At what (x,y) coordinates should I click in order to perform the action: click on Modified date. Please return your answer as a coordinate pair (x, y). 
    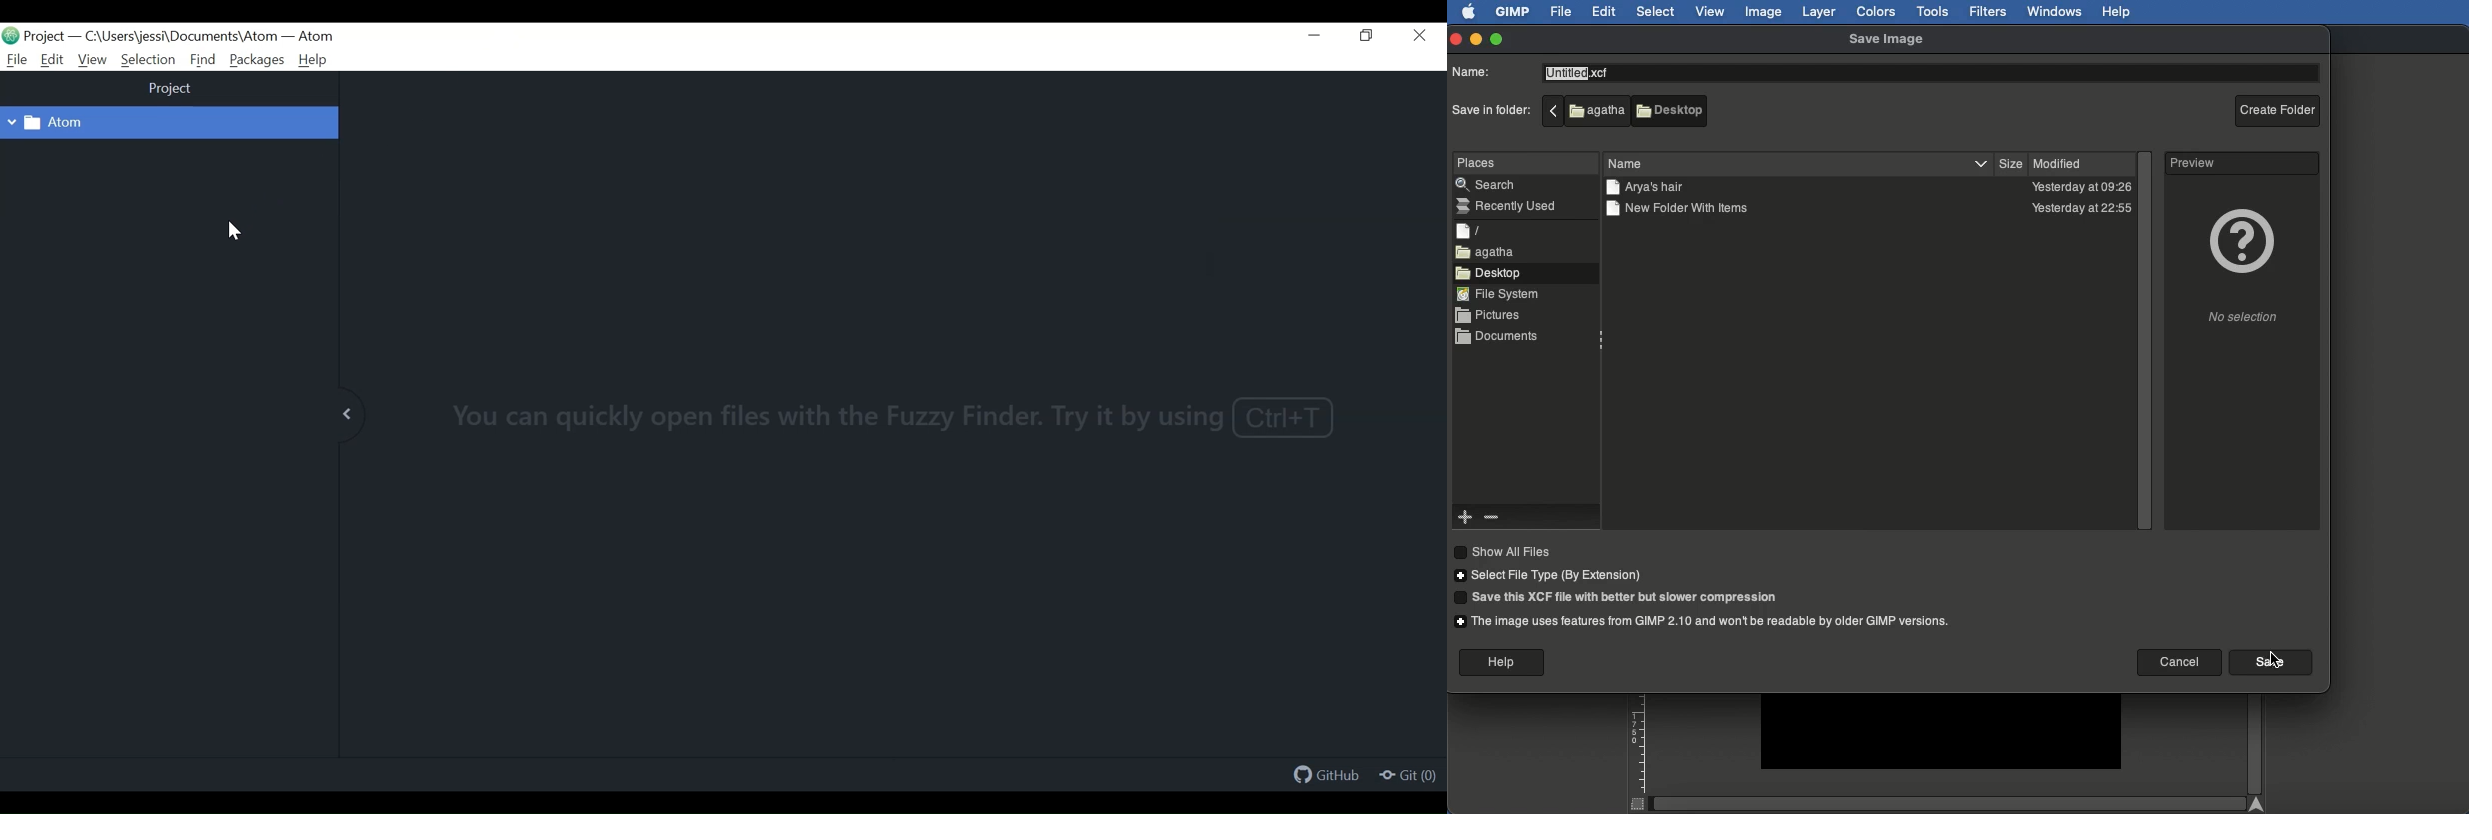
    Looking at the image, I should click on (2083, 187).